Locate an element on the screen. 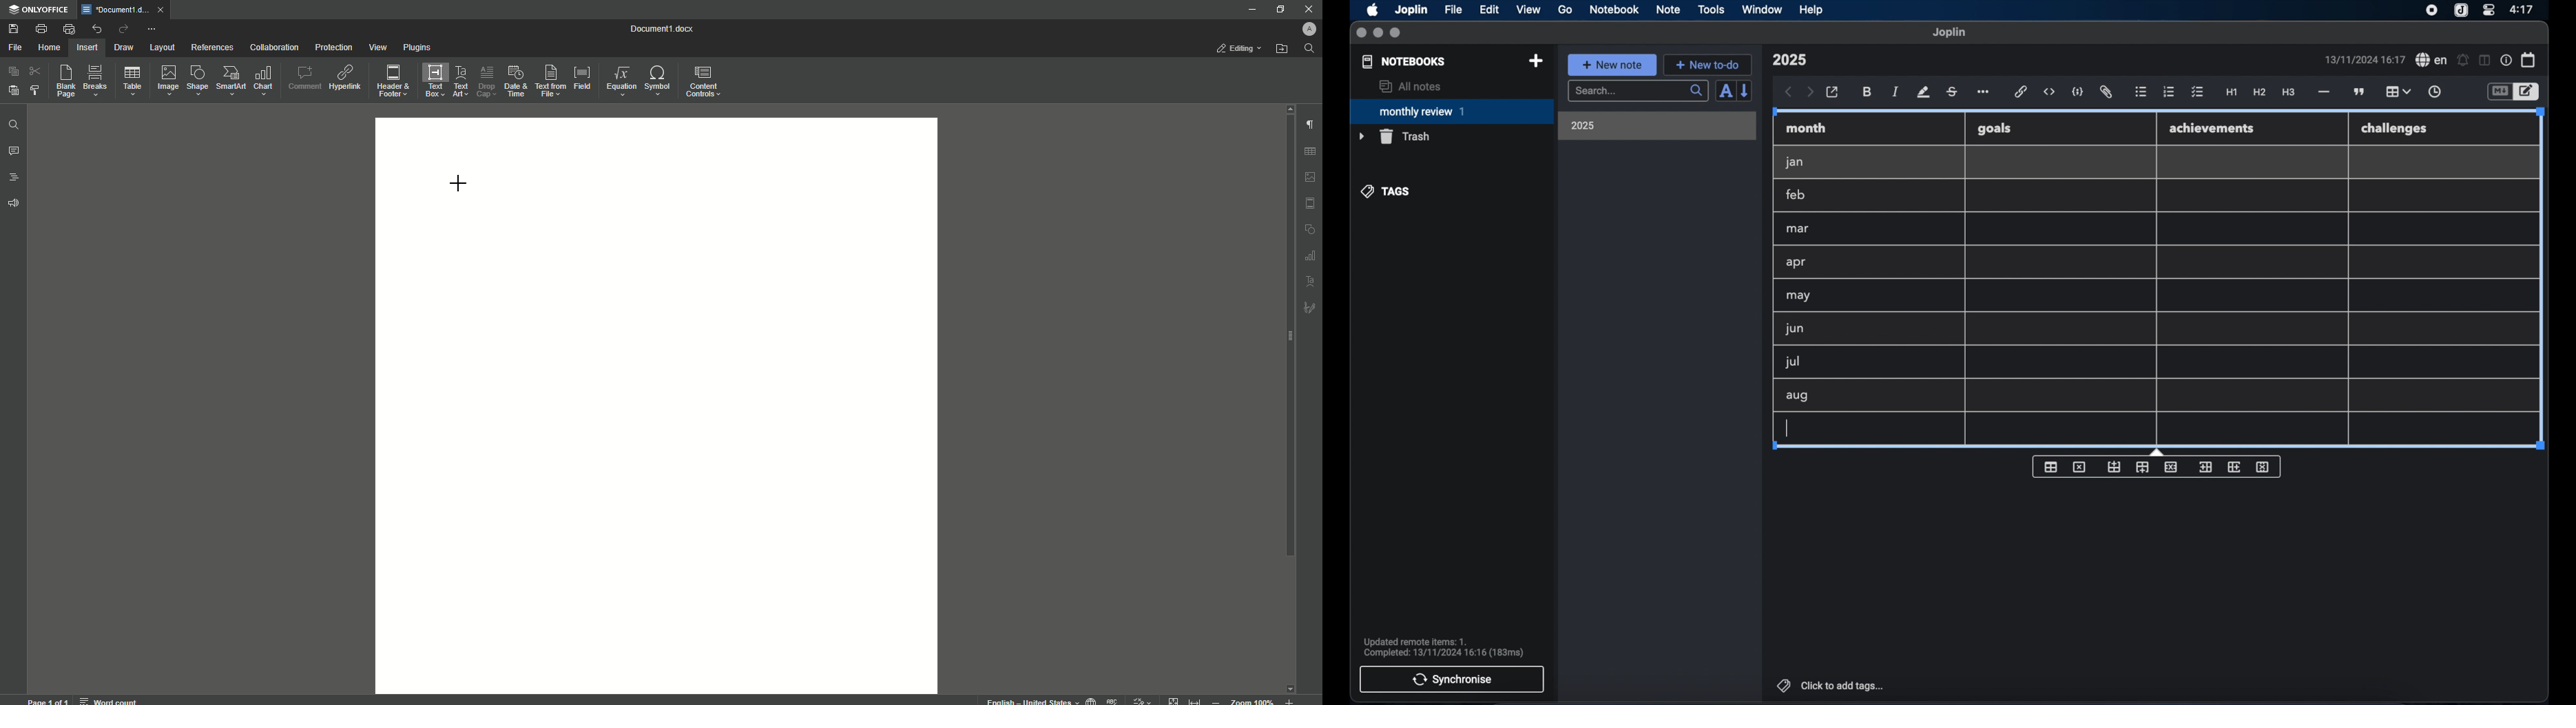  file is located at coordinates (1453, 10).